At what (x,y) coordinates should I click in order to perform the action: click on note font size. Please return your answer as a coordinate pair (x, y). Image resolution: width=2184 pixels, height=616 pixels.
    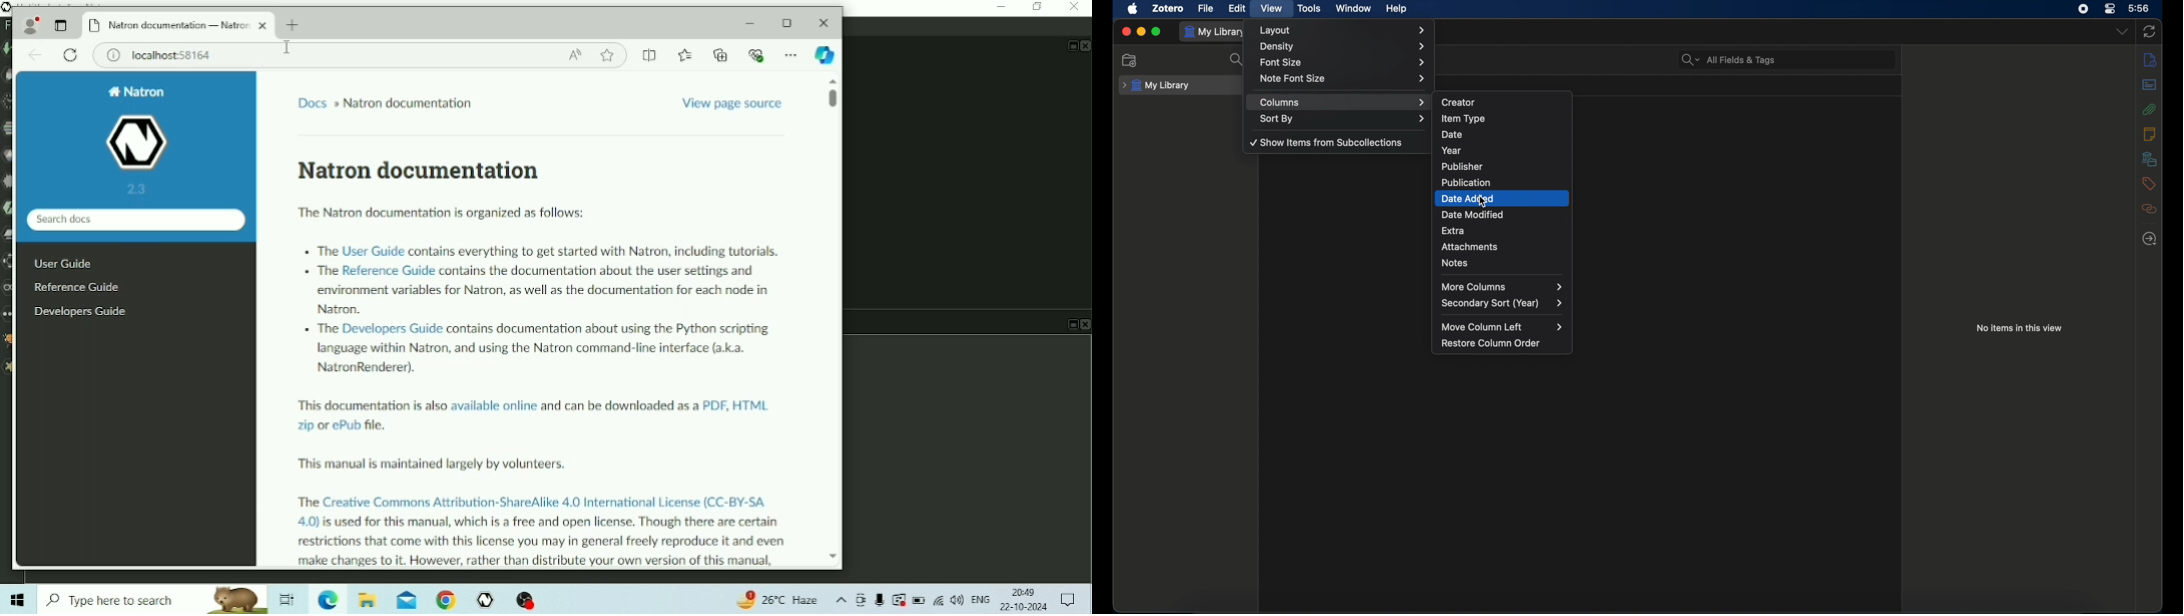
    Looking at the image, I should click on (1343, 78).